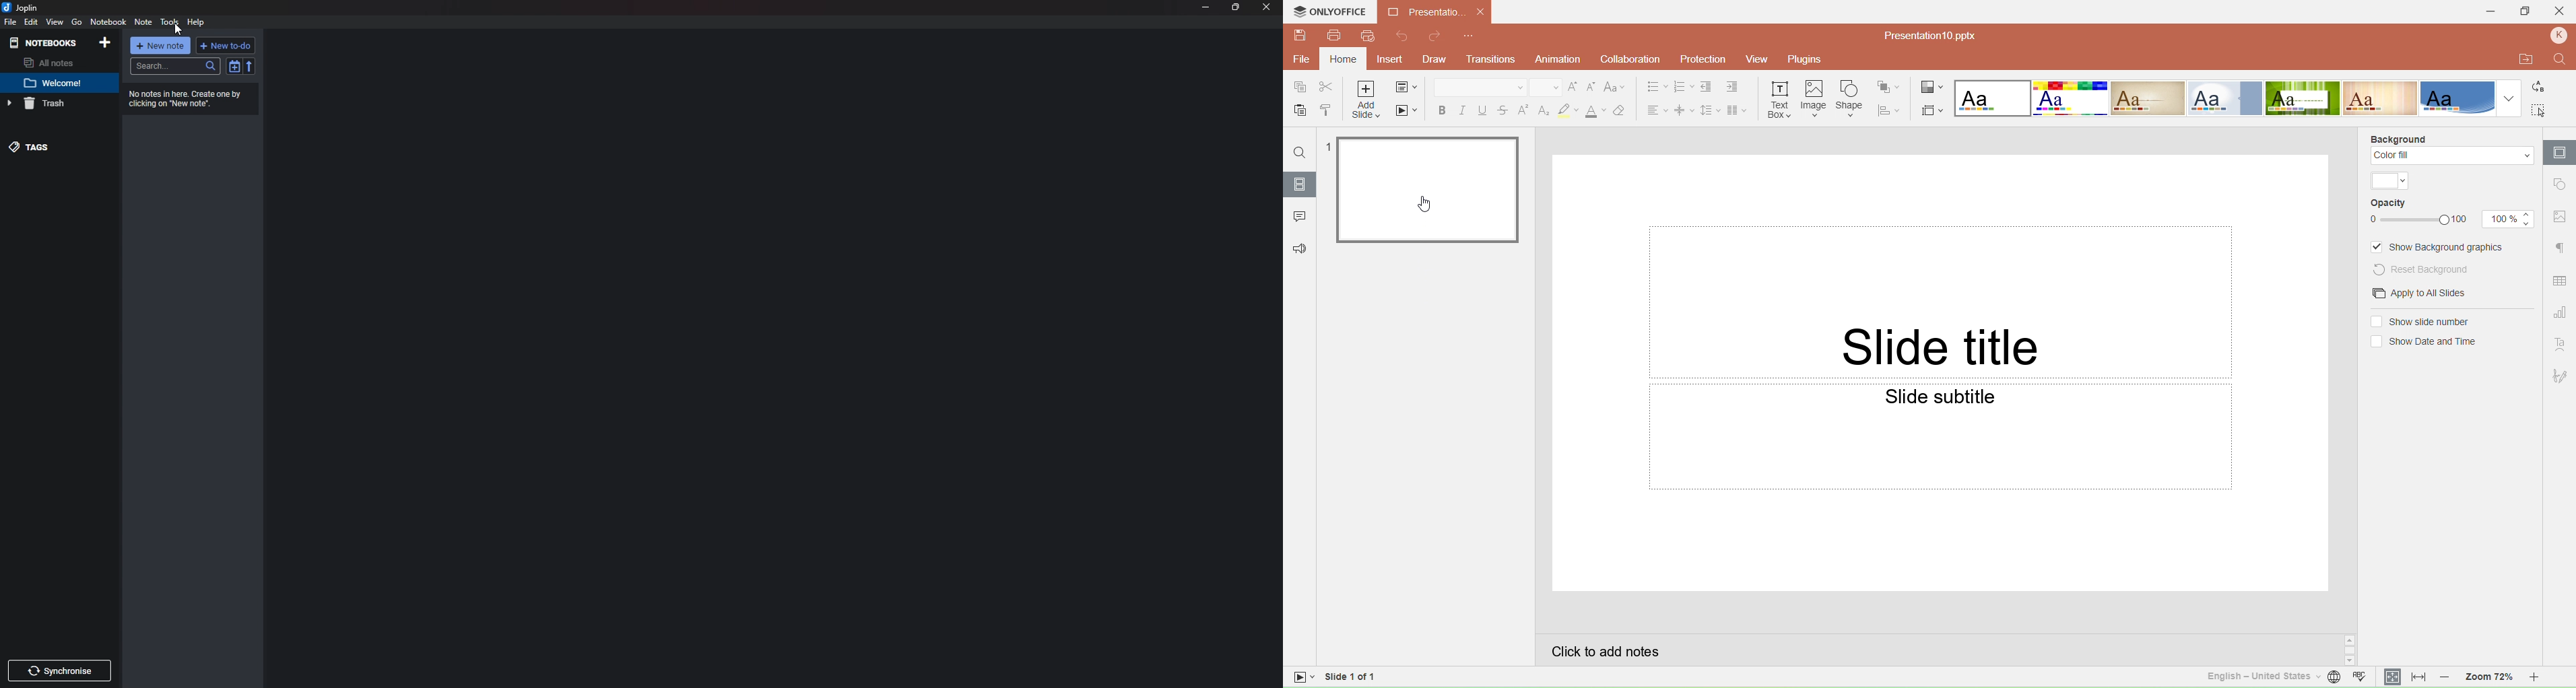 This screenshot has height=700, width=2576. Describe the element at coordinates (2559, 152) in the screenshot. I see `Slide setting` at that location.